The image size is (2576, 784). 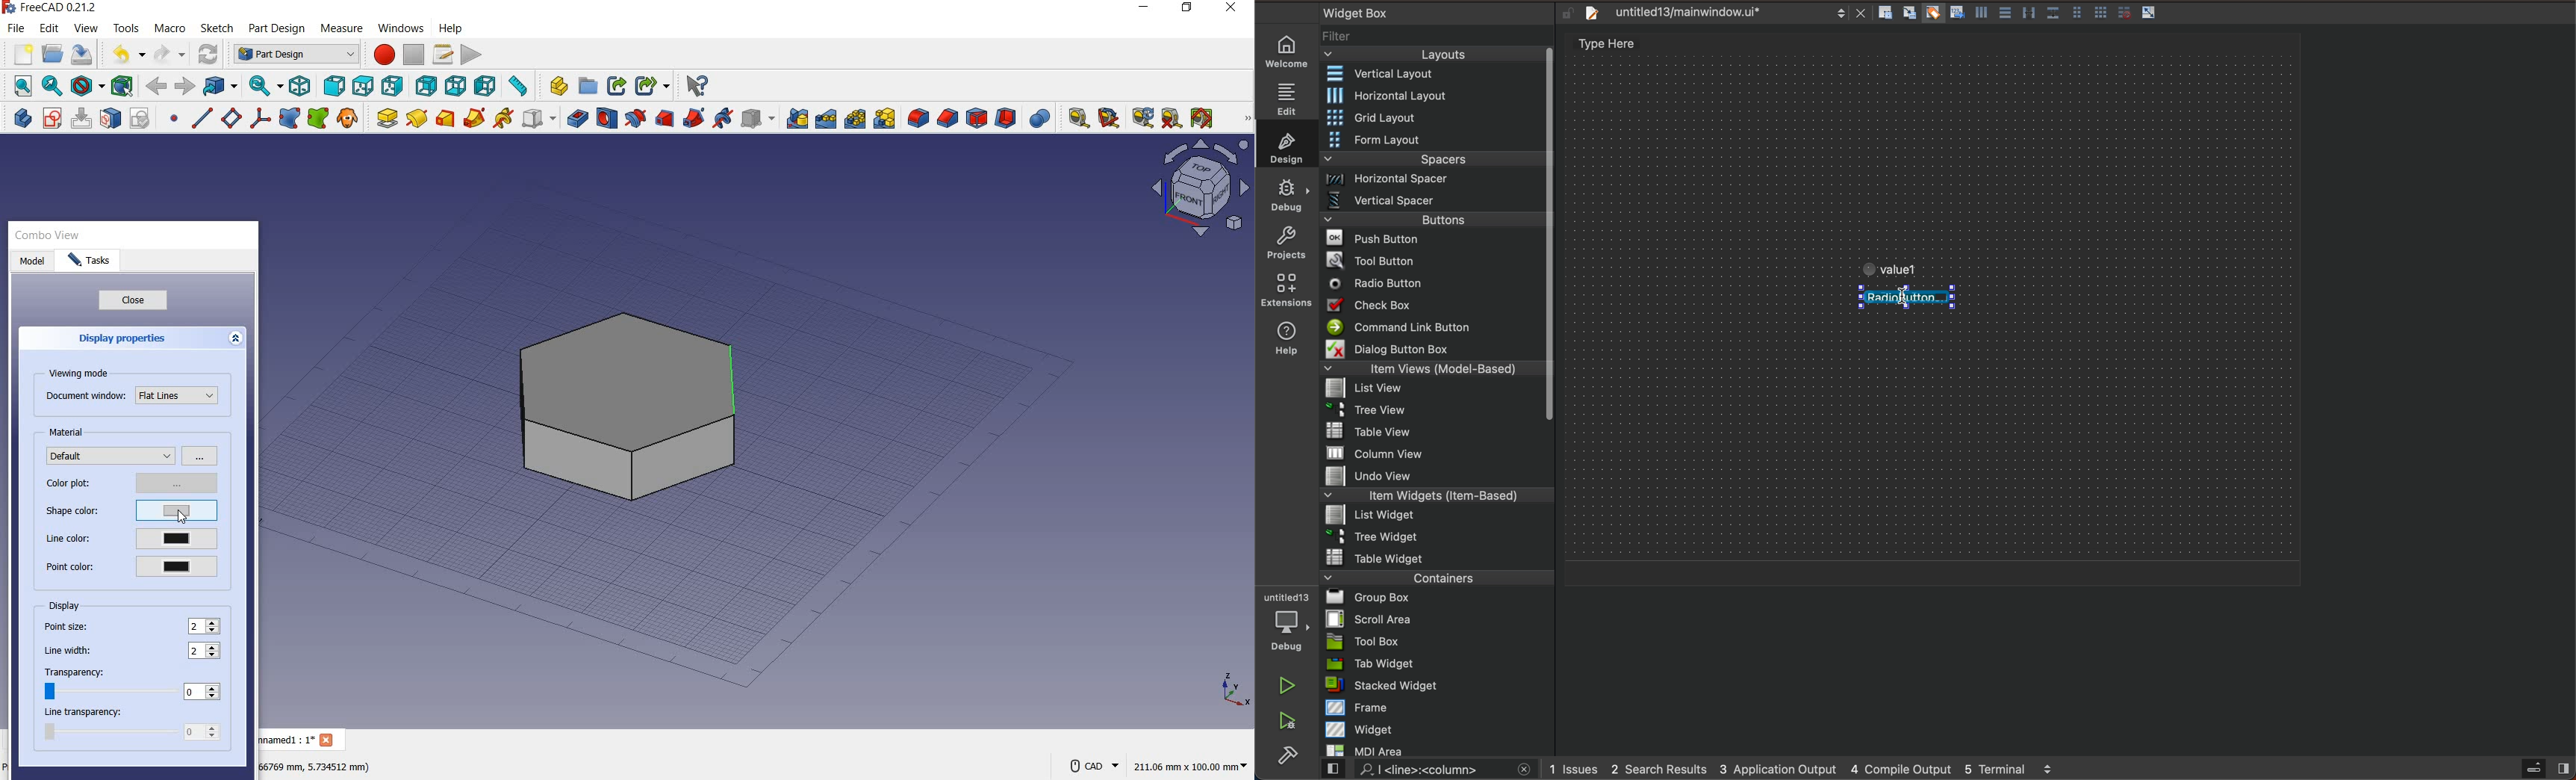 What do you see at coordinates (53, 53) in the screenshot?
I see `open` at bounding box center [53, 53].